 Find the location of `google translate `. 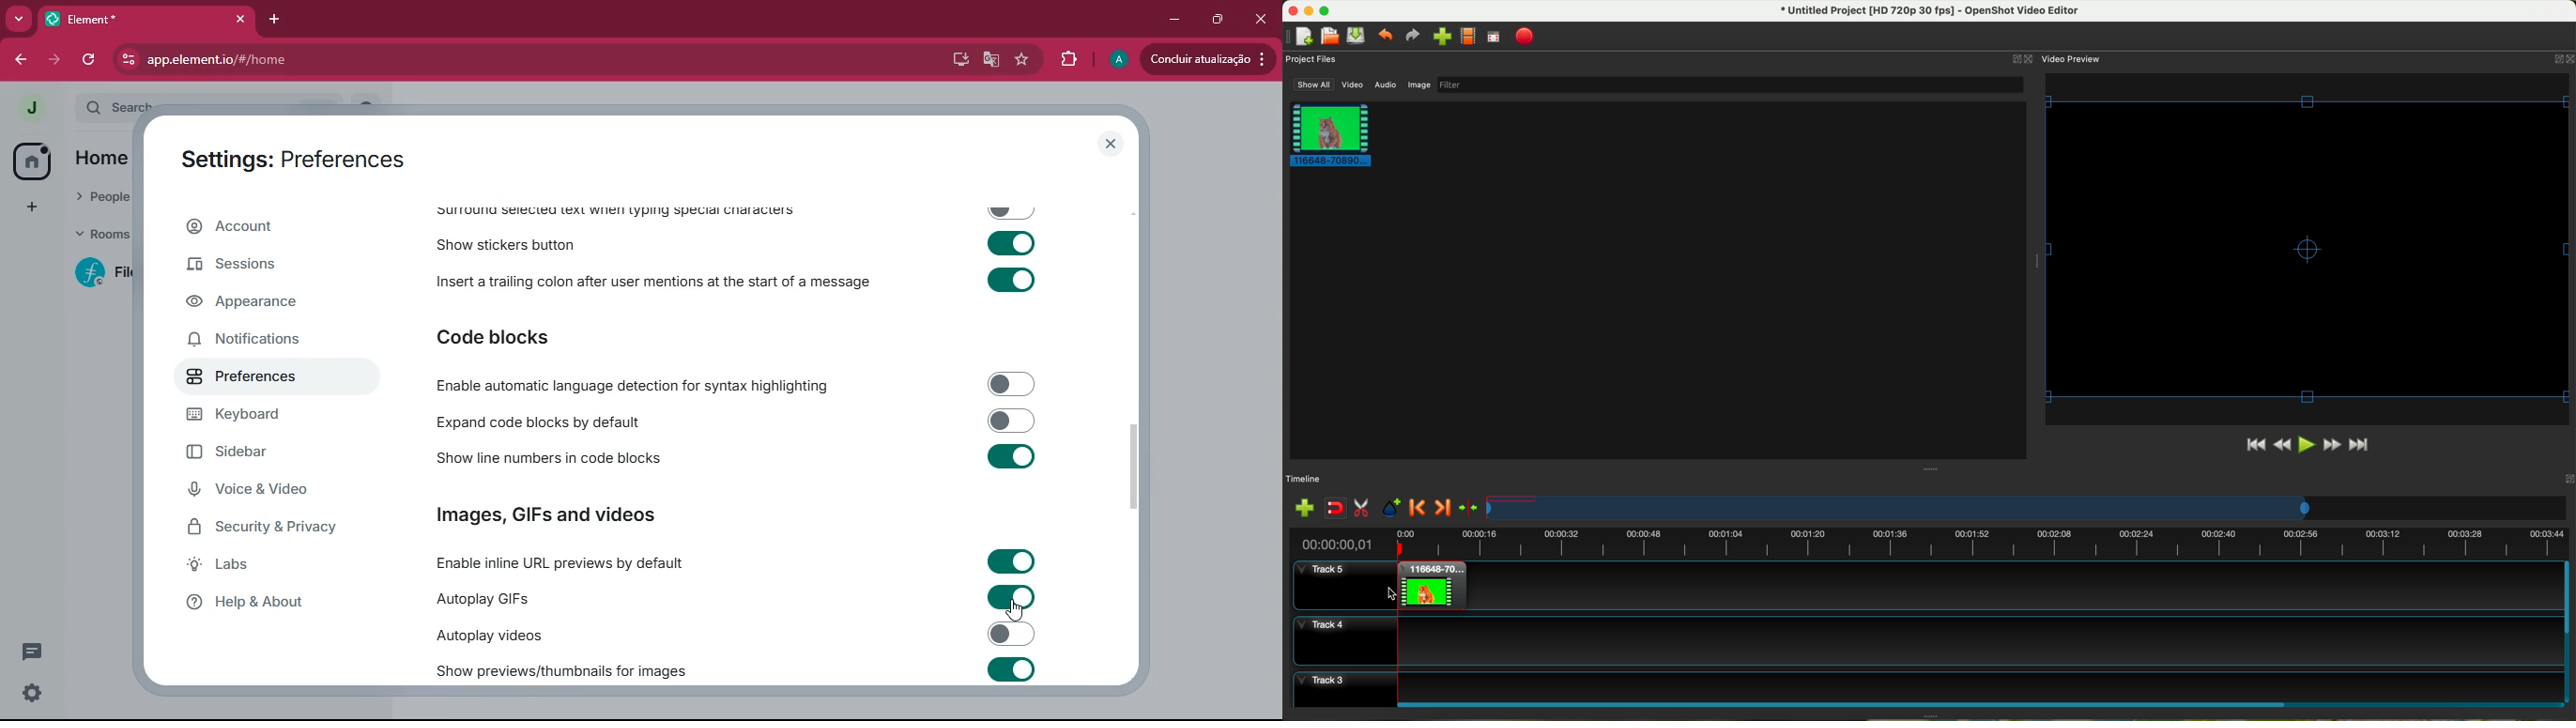

google translate  is located at coordinates (988, 61).